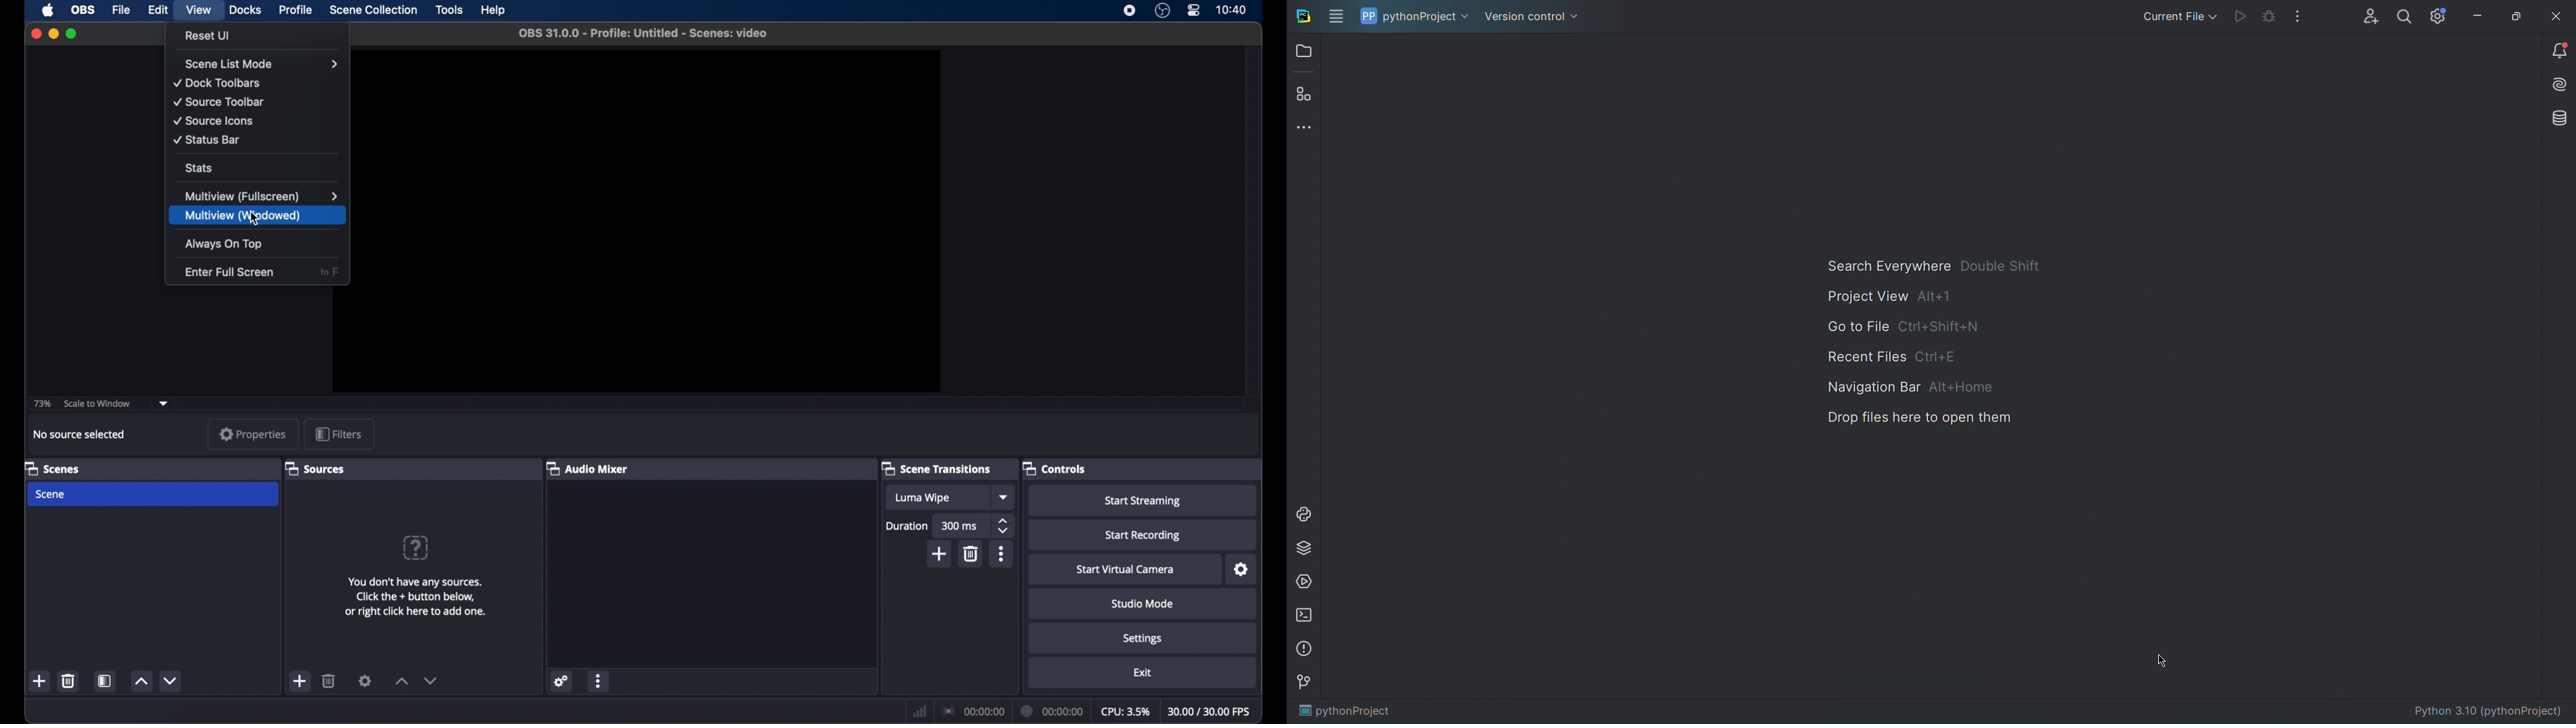  What do you see at coordinates (82, 11) in the screenshot?
I see `obs` at bounding box center [82, 11].